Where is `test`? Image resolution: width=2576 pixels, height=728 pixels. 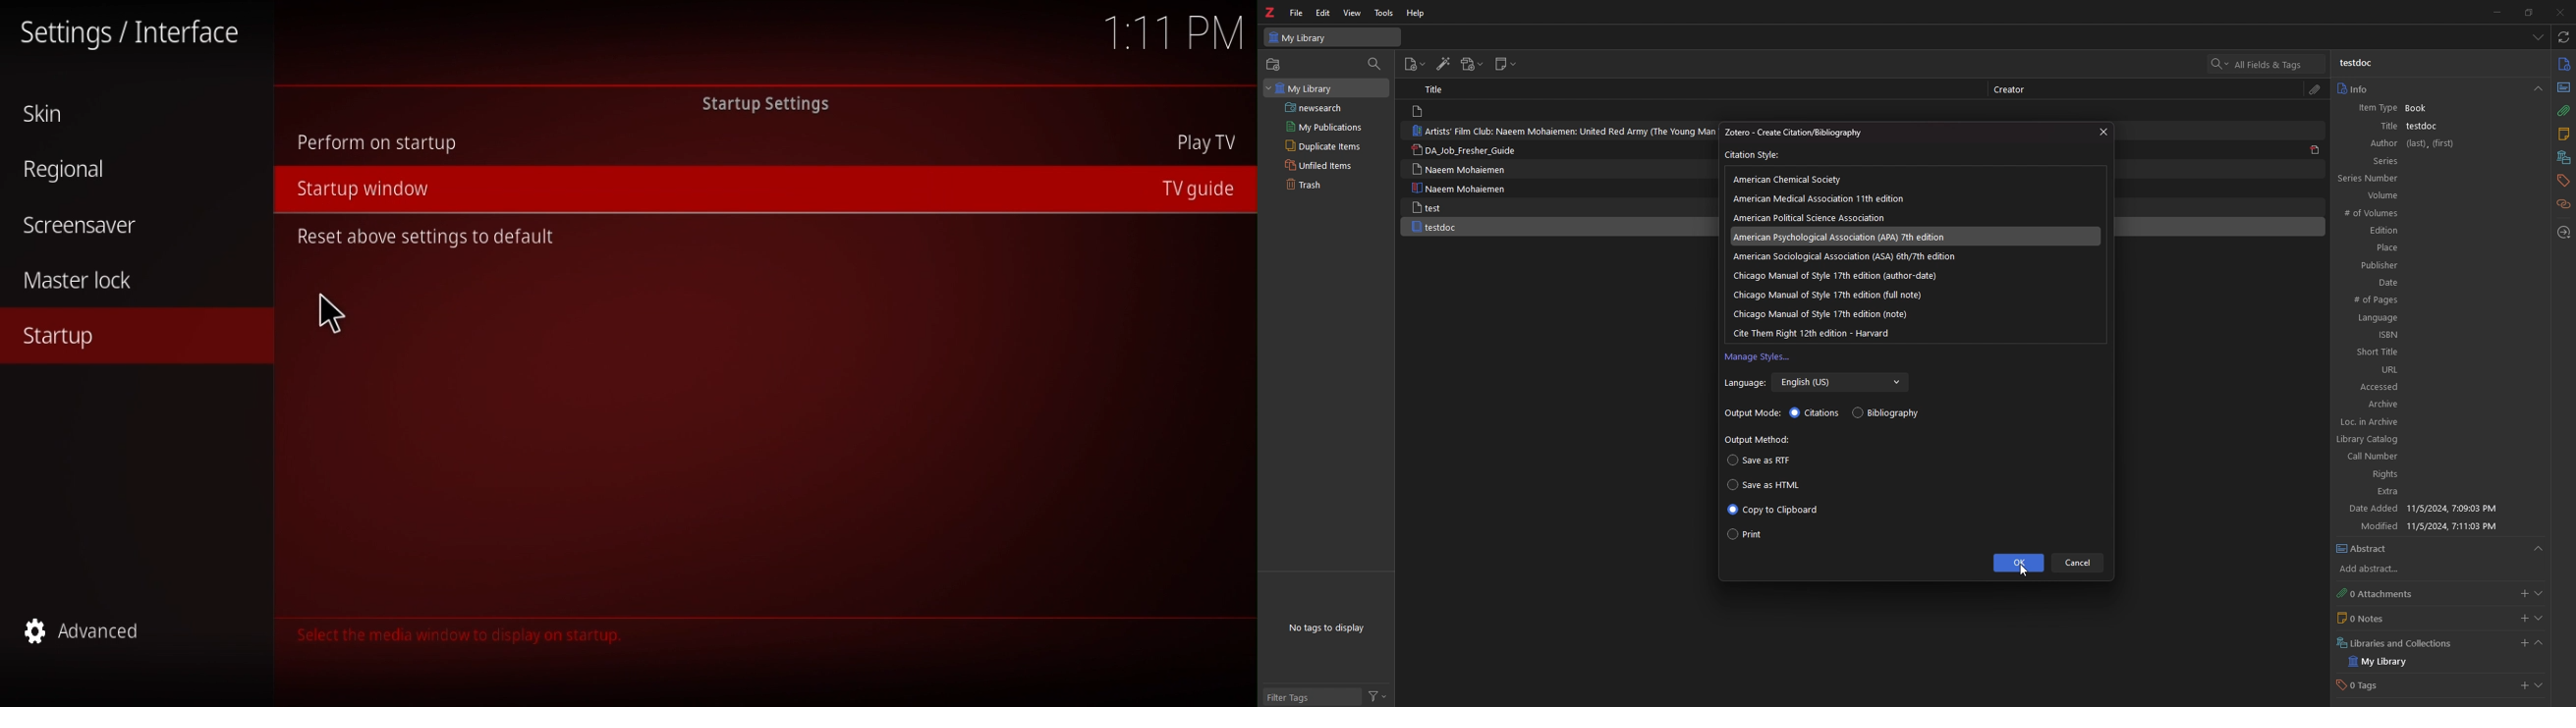
test is located at coordinates (1429, 207).